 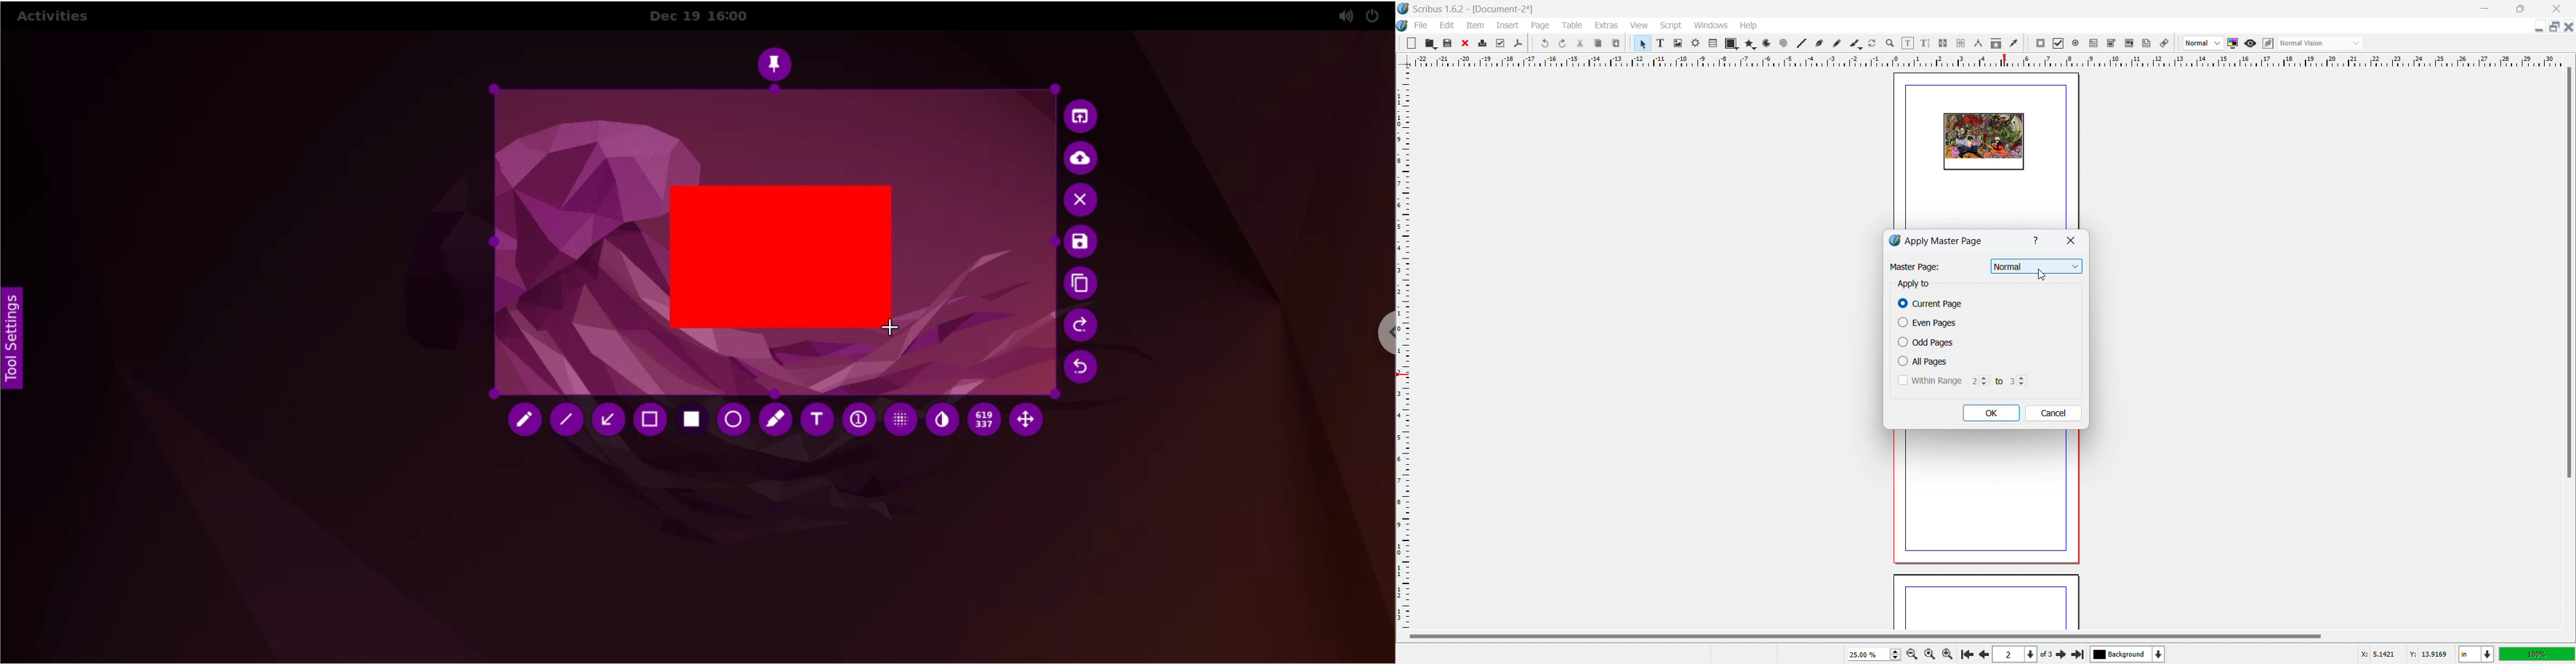 I want to click on maximize document, so click(x=2553, y=26).